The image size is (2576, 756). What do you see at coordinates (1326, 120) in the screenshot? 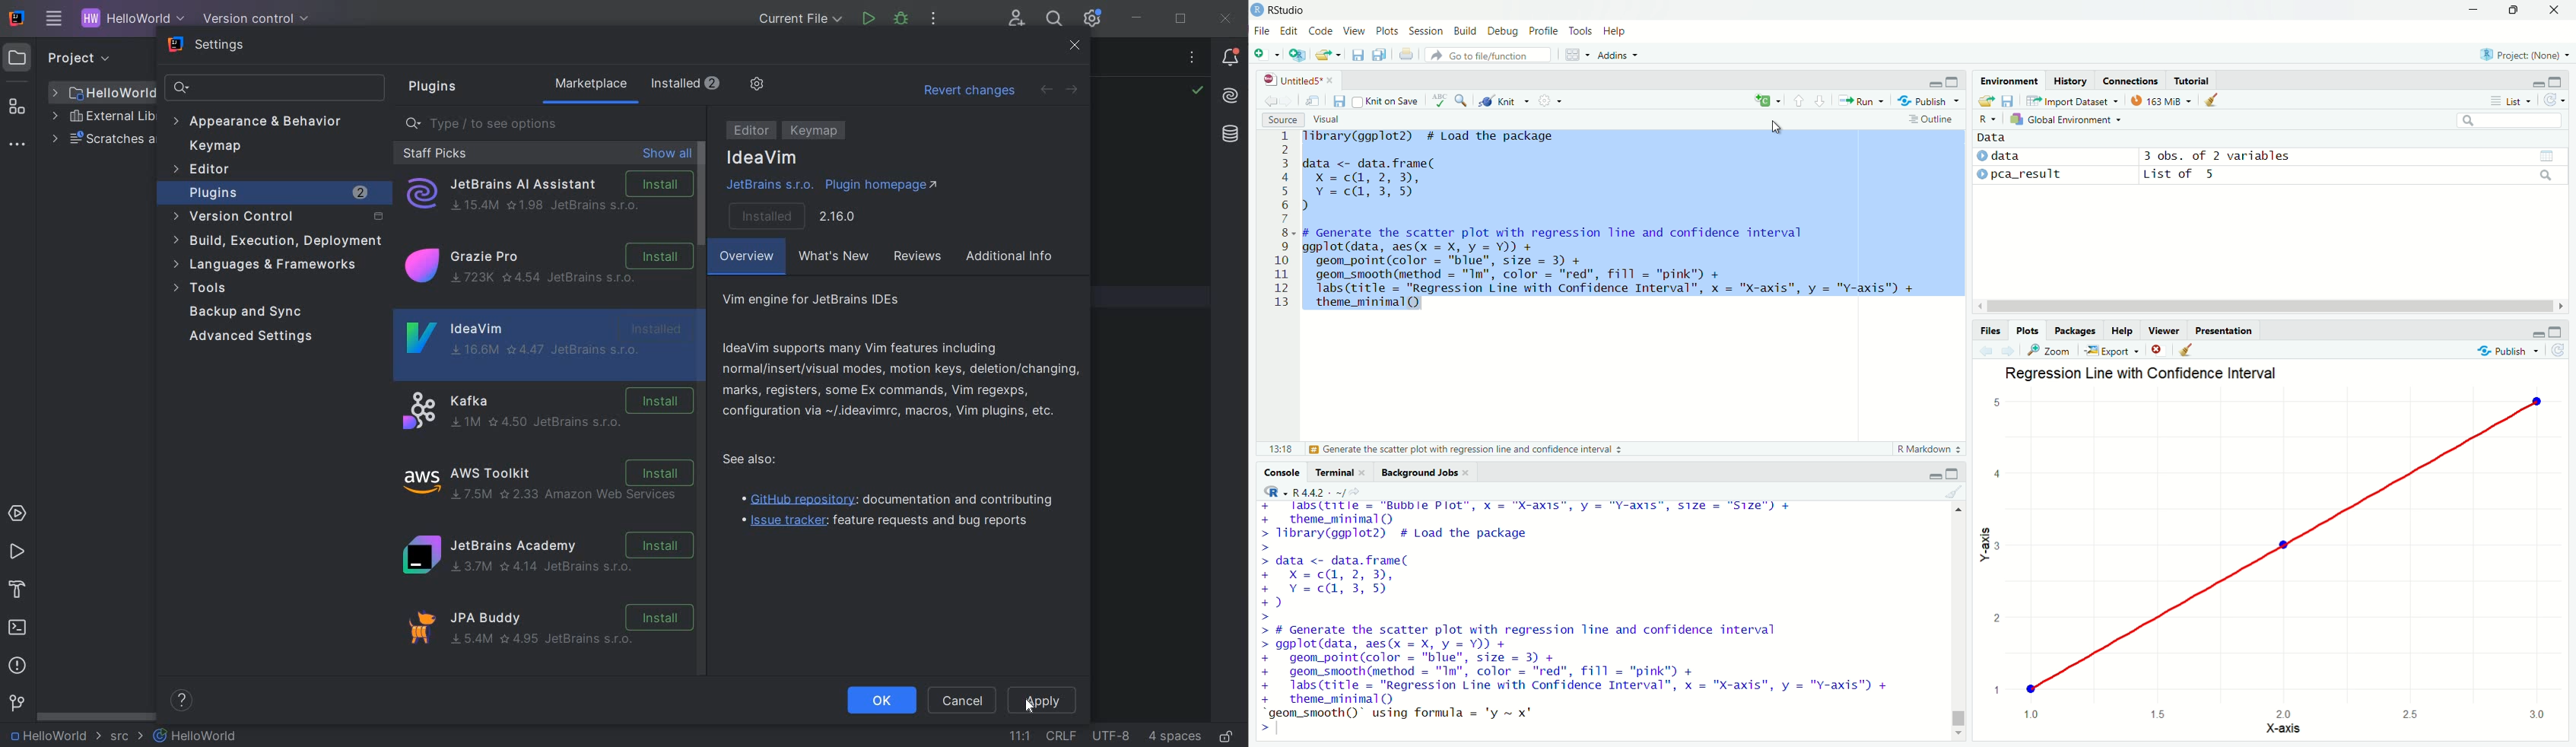
I see `Visual` at bounding box center [1326, 120].